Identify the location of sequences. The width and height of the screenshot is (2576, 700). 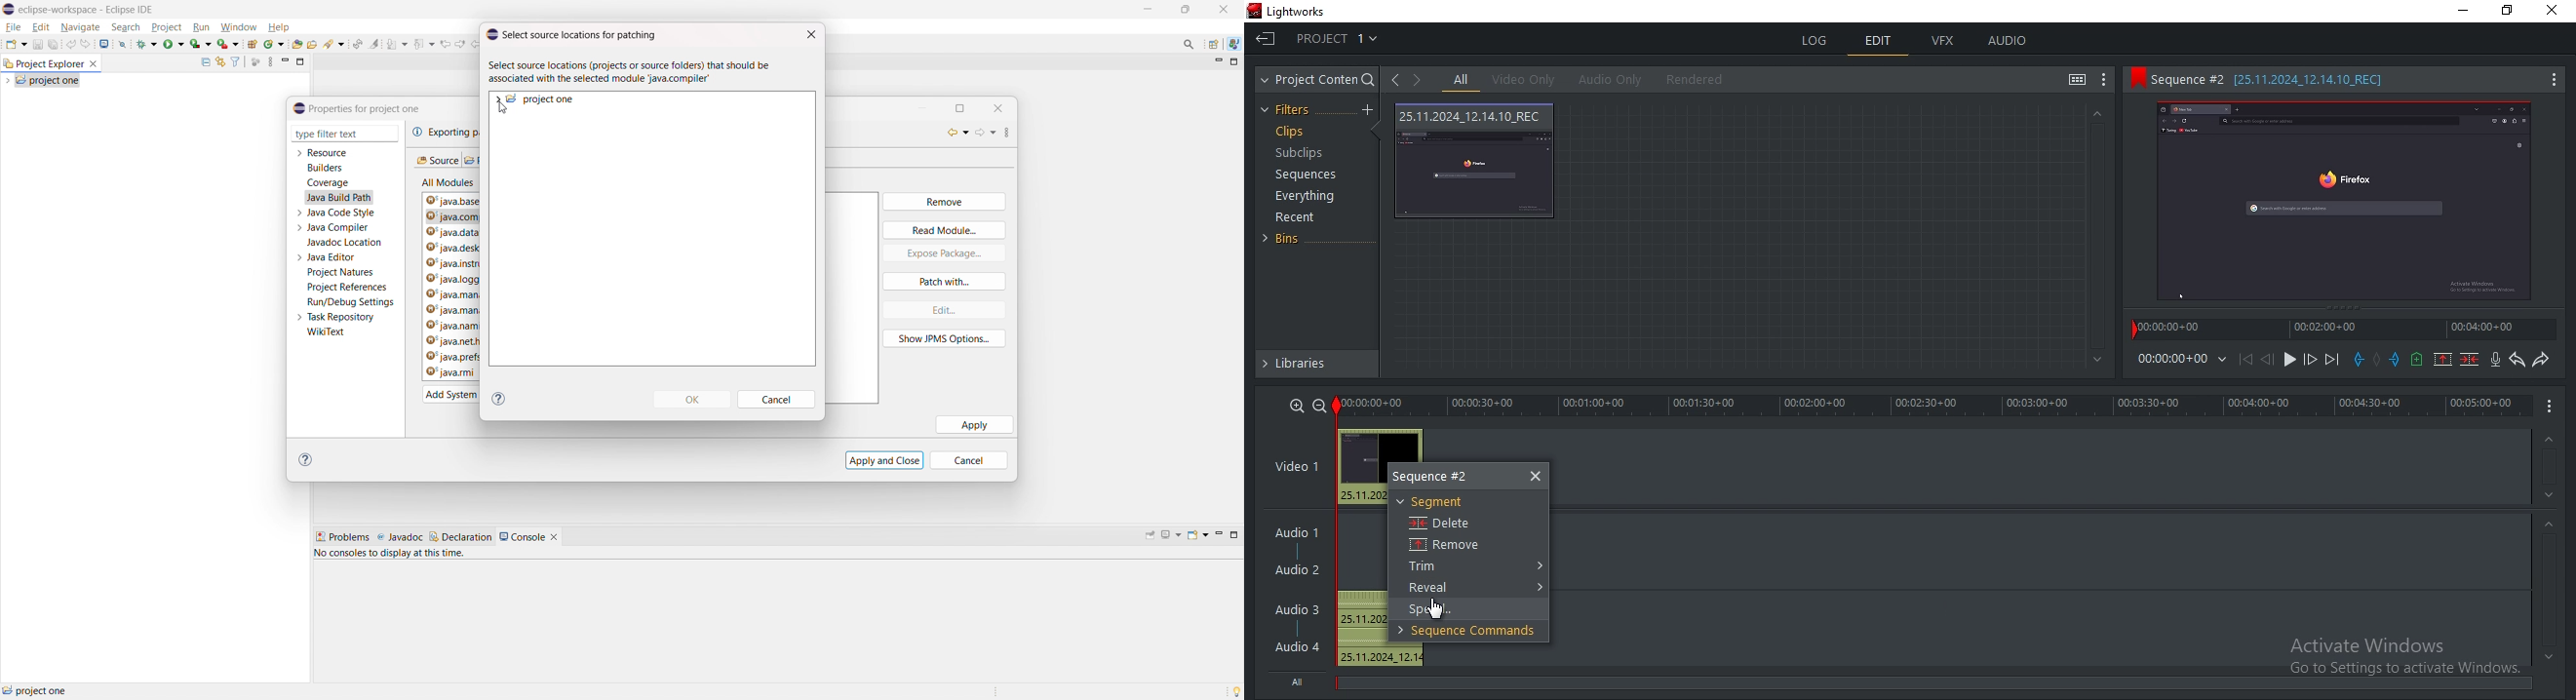
(1307, 175).